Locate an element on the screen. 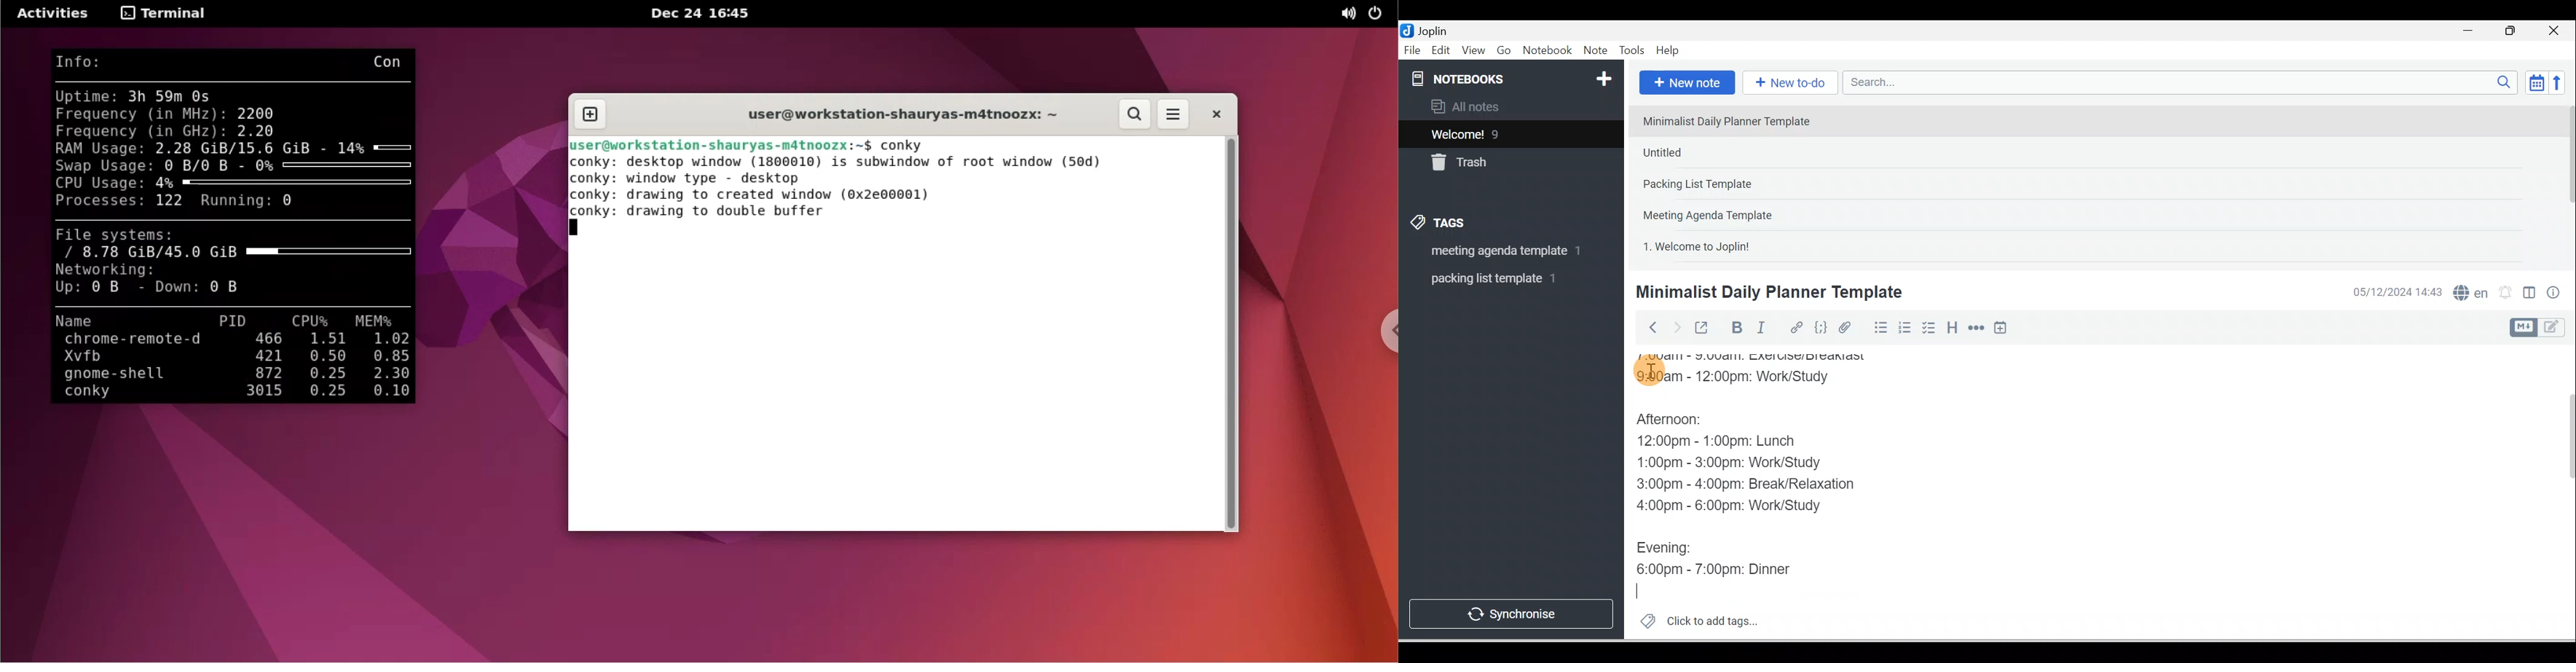 The image size is (2576, 672). Spelling is located at coordinates (2469, 291).